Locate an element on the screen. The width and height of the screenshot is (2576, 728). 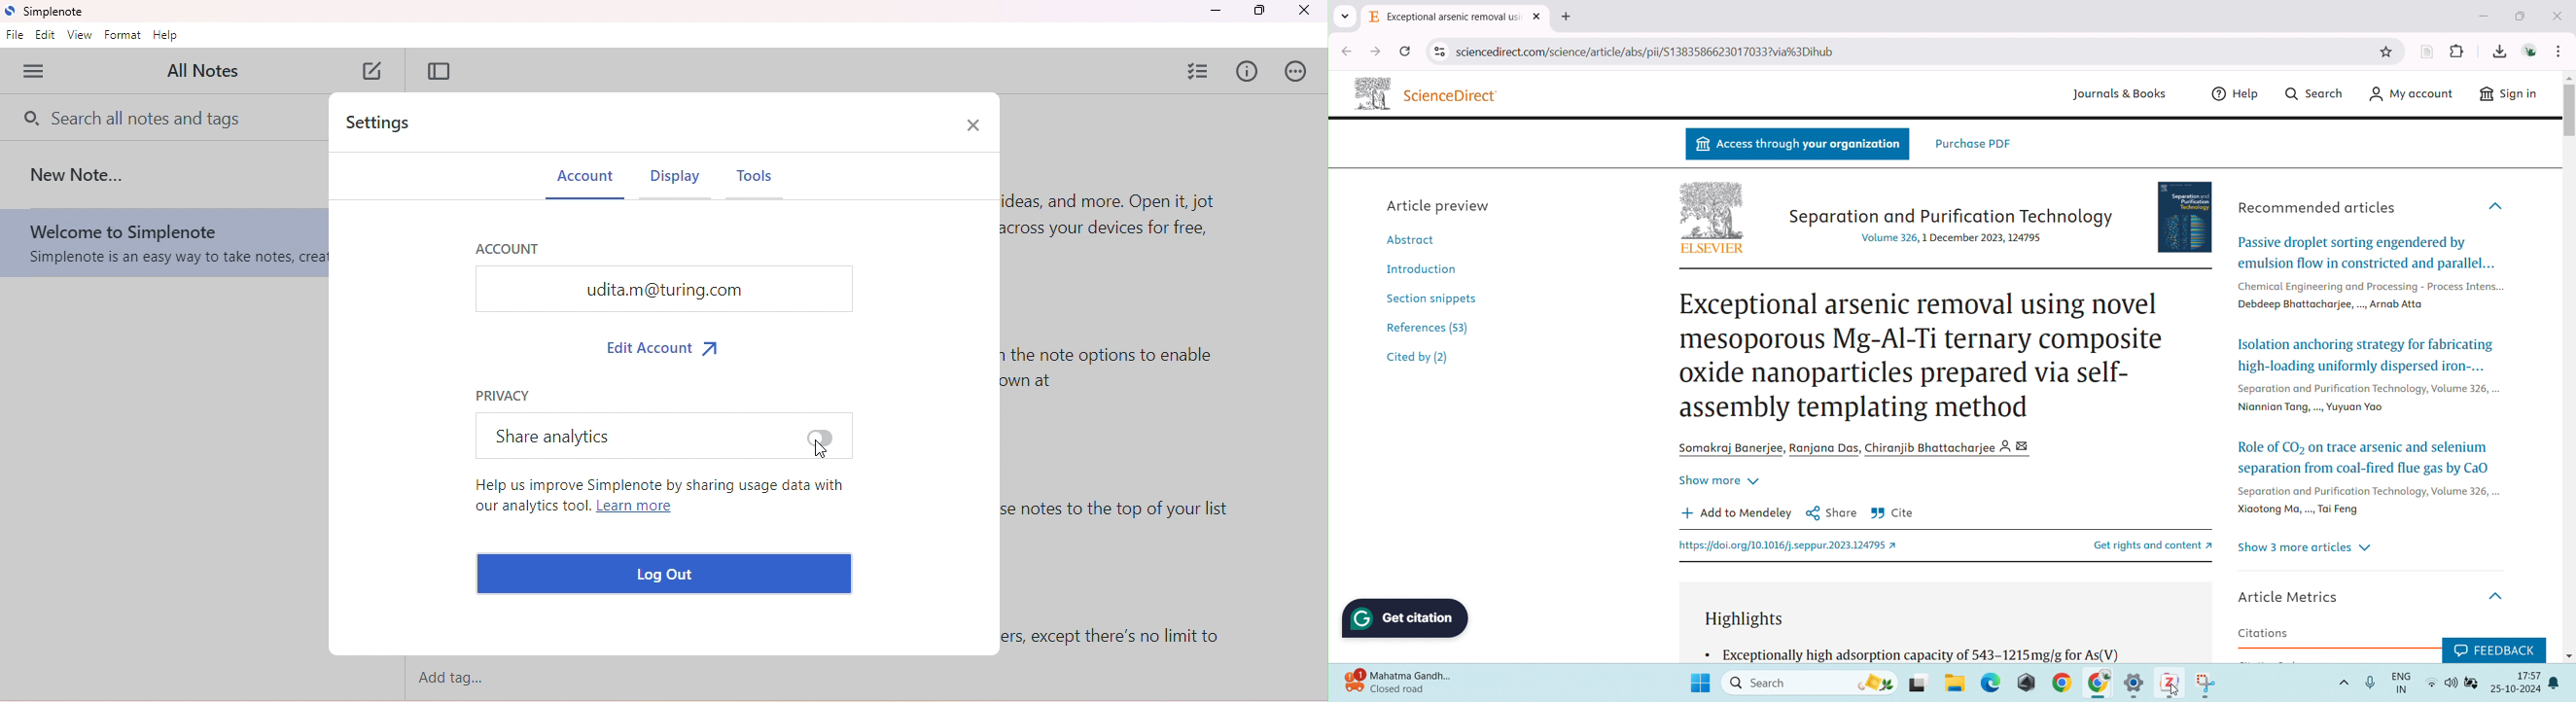
Show more is located at coordinates (1718, 477).